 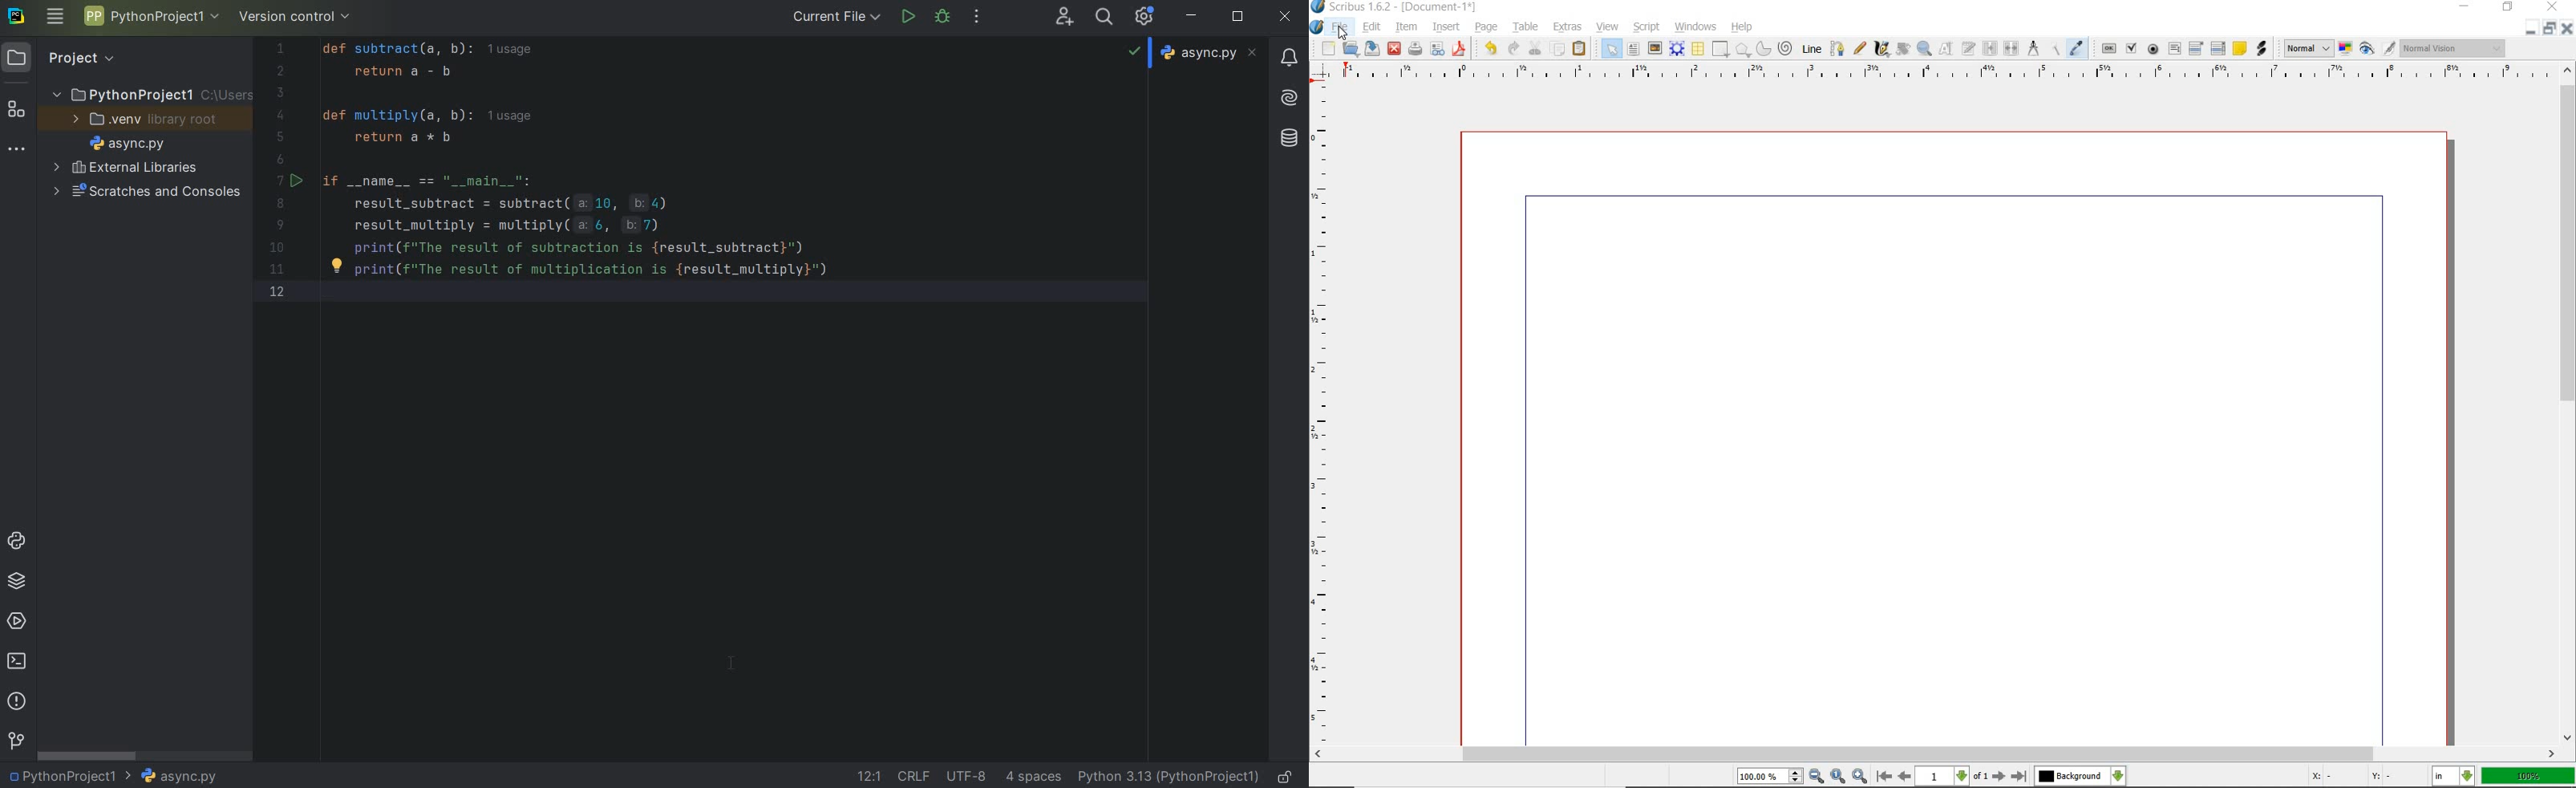 What do you see at coordinates (1743, 50) in the screenshot?
I see `polygon` at bounding box center [1743, 50].